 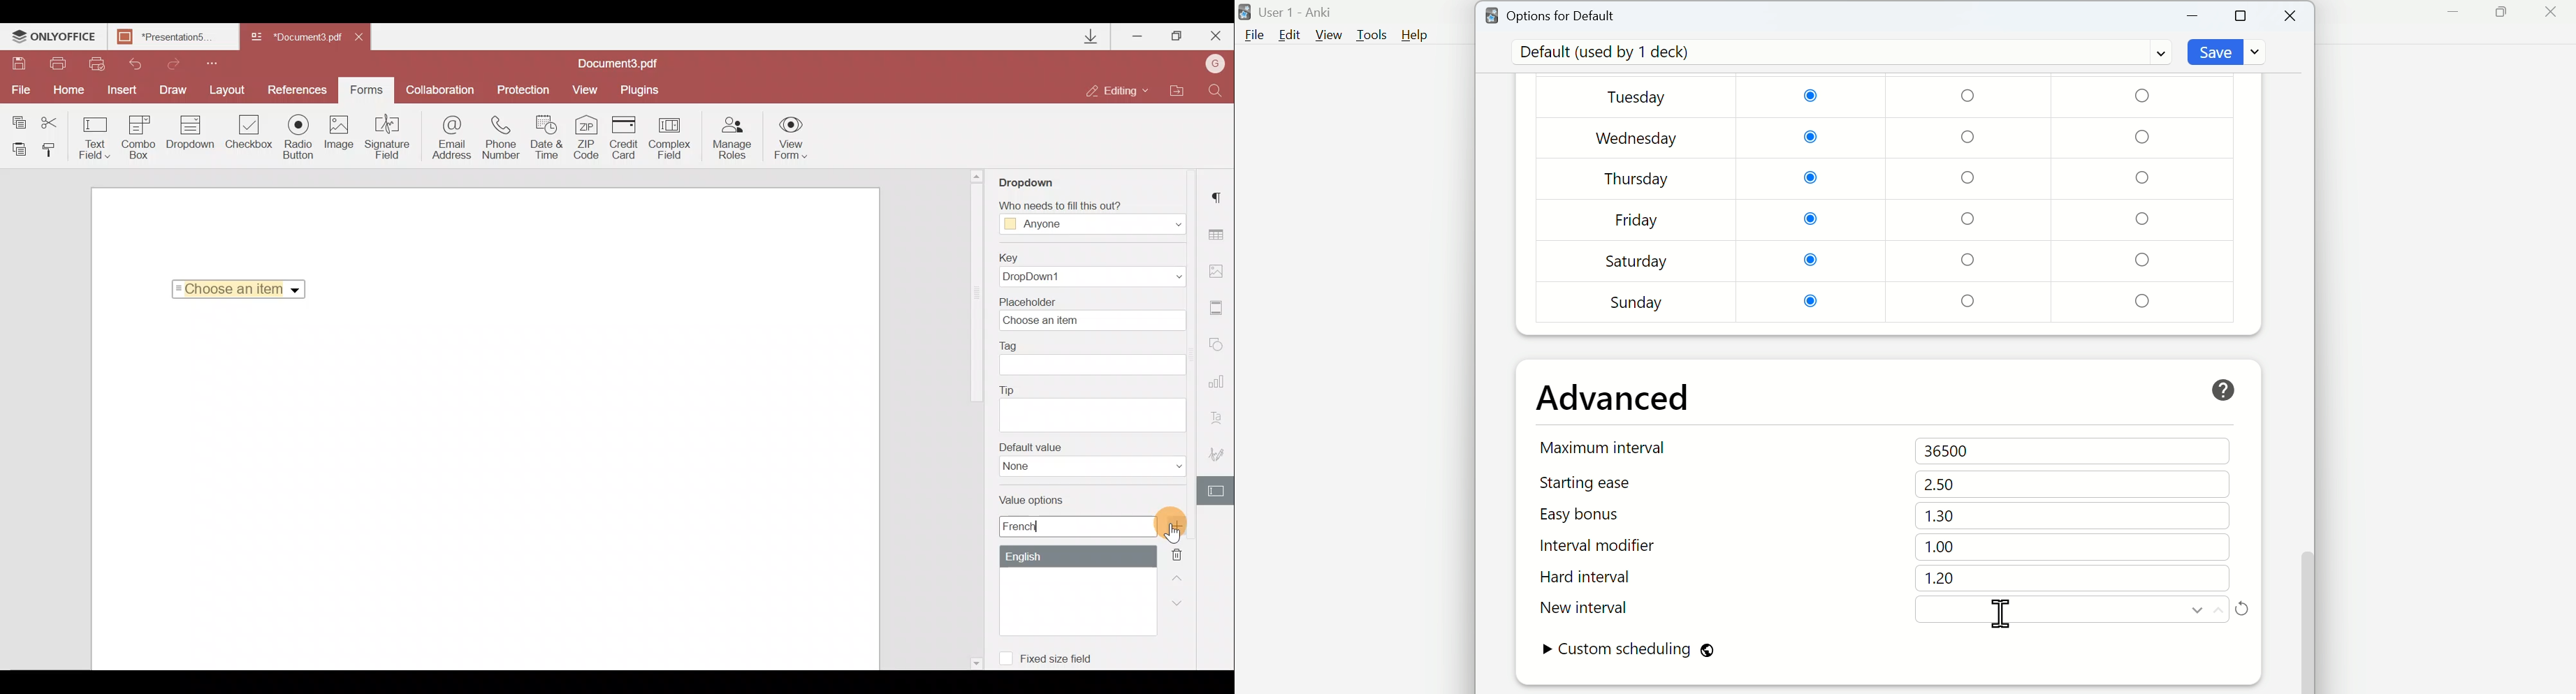 What do you see at coordinates (1290, 35) in the screenshot?
I see `Edit` at bounding box center [1290, 35].